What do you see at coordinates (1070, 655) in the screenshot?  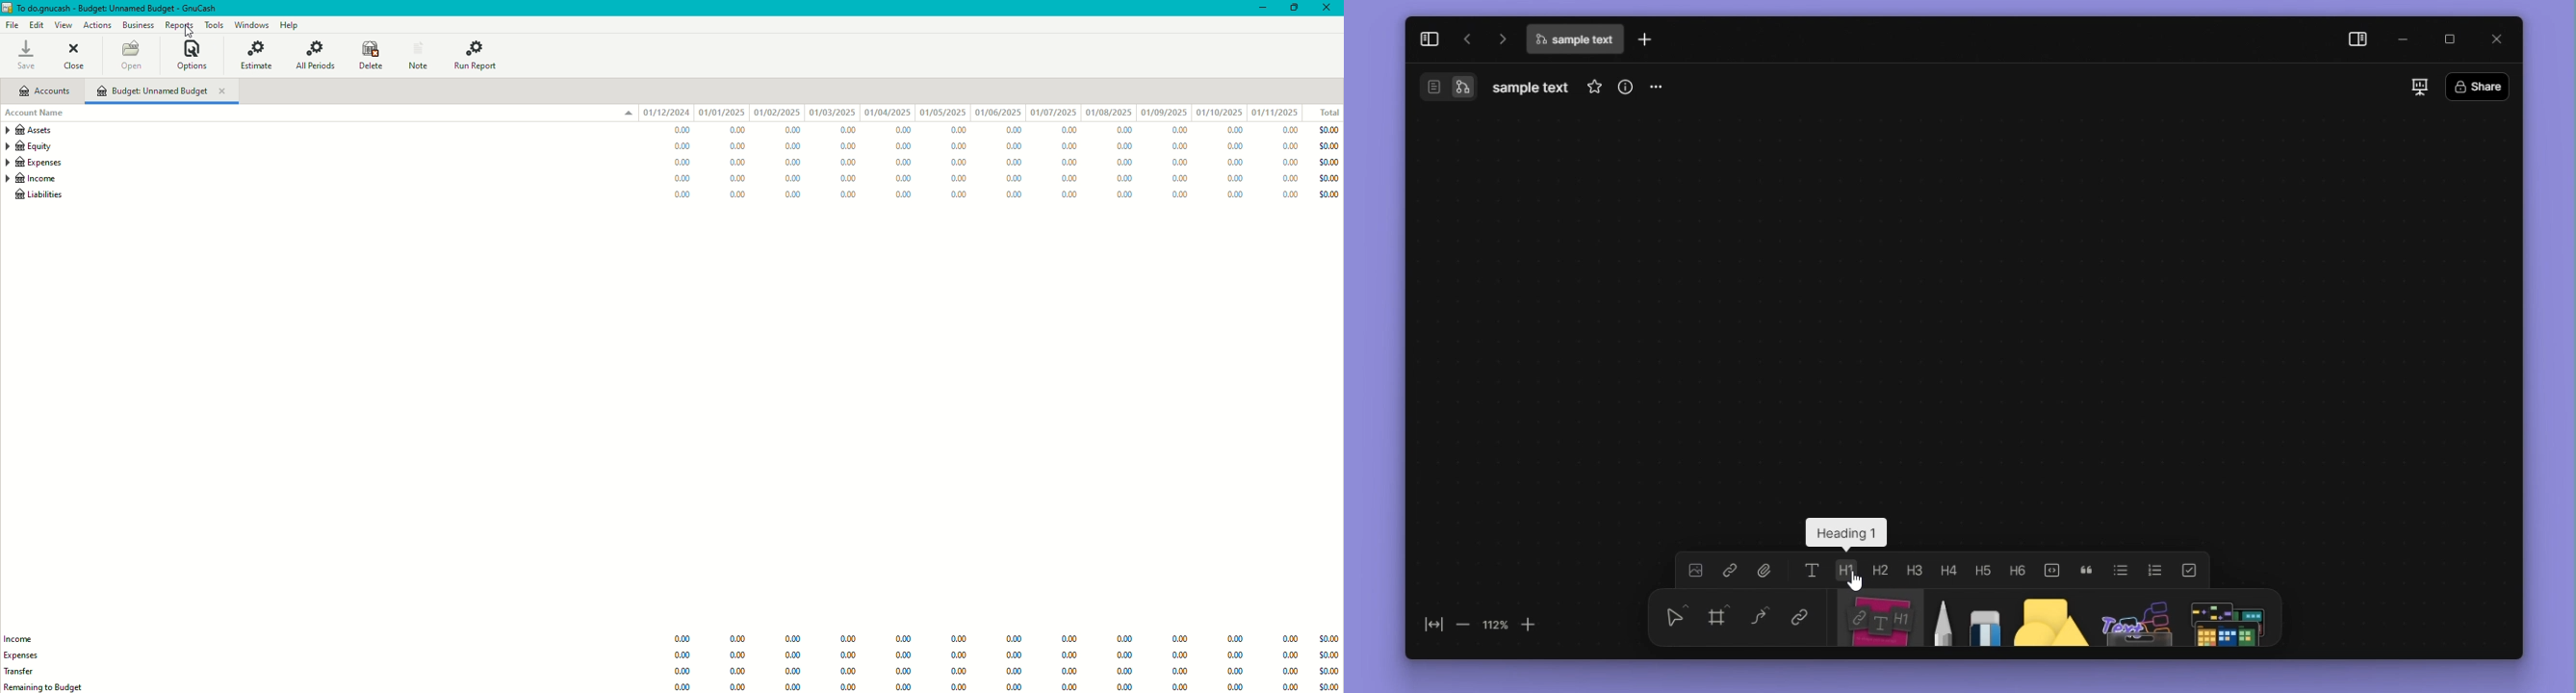 I see `0.00` at bounding box center [1070, 655].